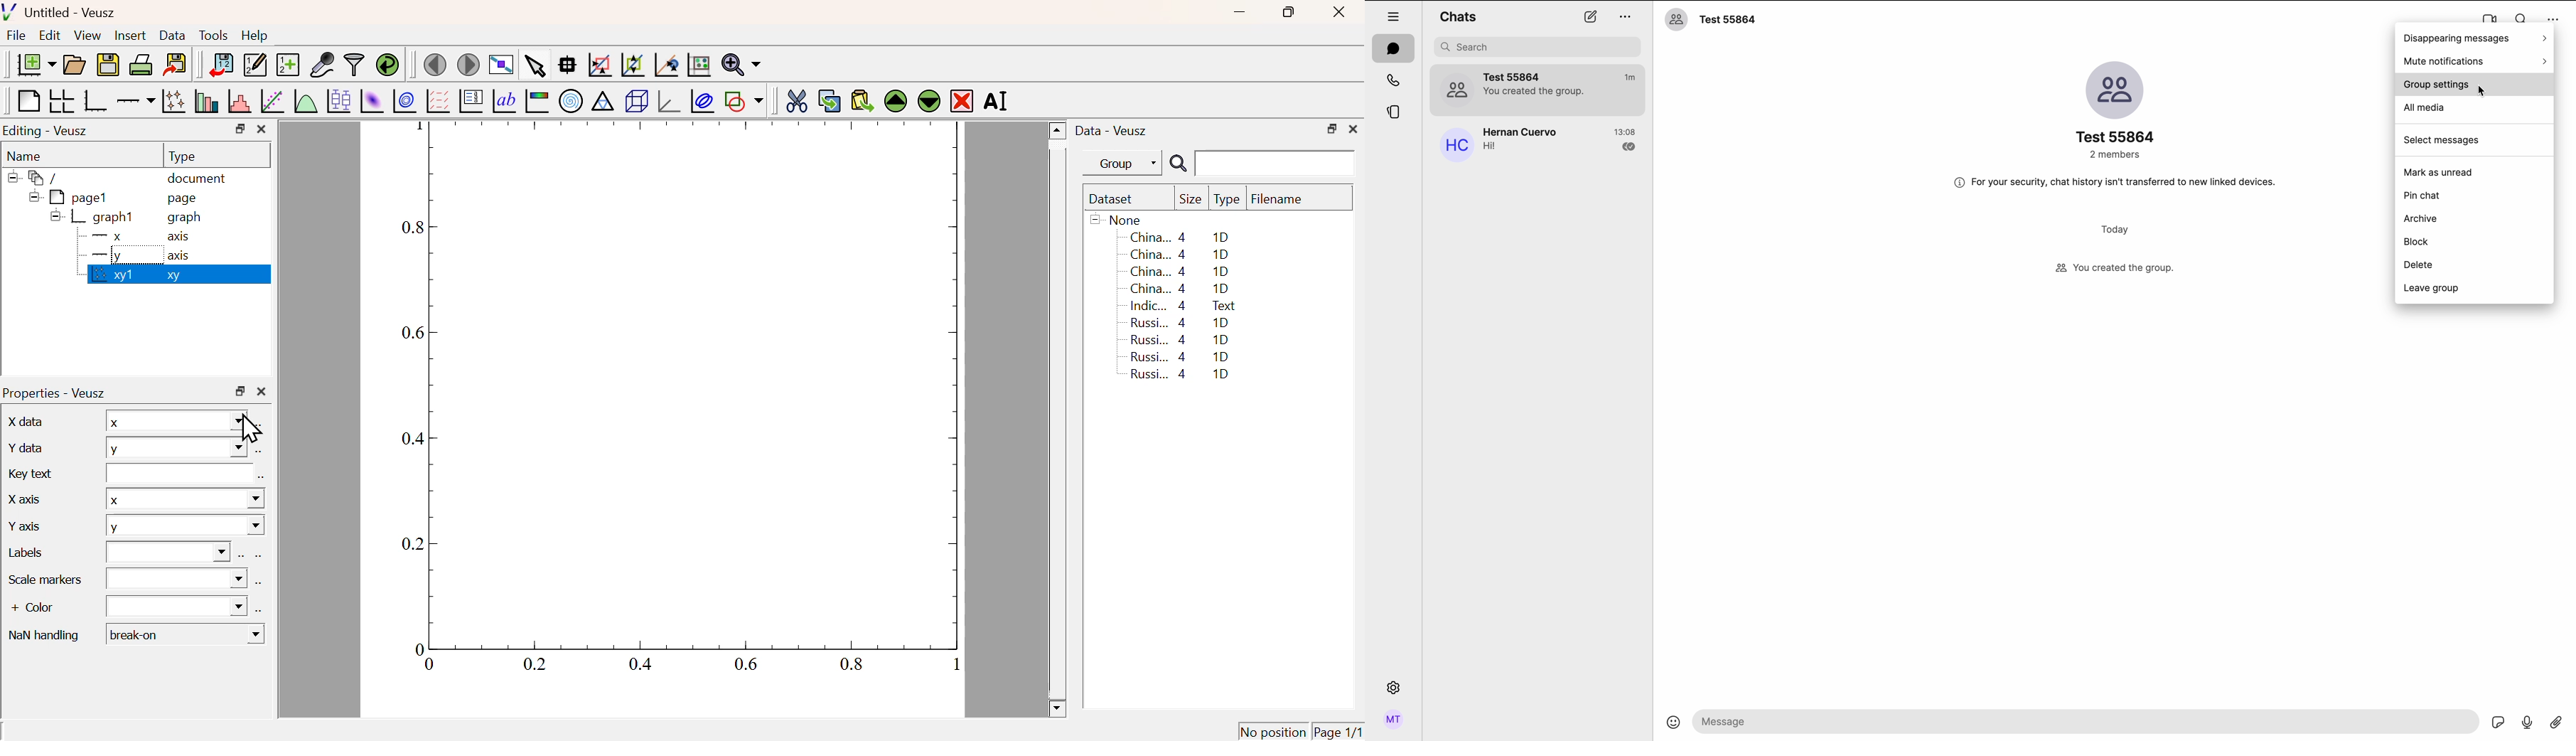 Image resolution: width=2576 pixels, height=756 pixels. Describe the element at coordinates (1710, 19) in the screenshot. I see `chat name` at that location.